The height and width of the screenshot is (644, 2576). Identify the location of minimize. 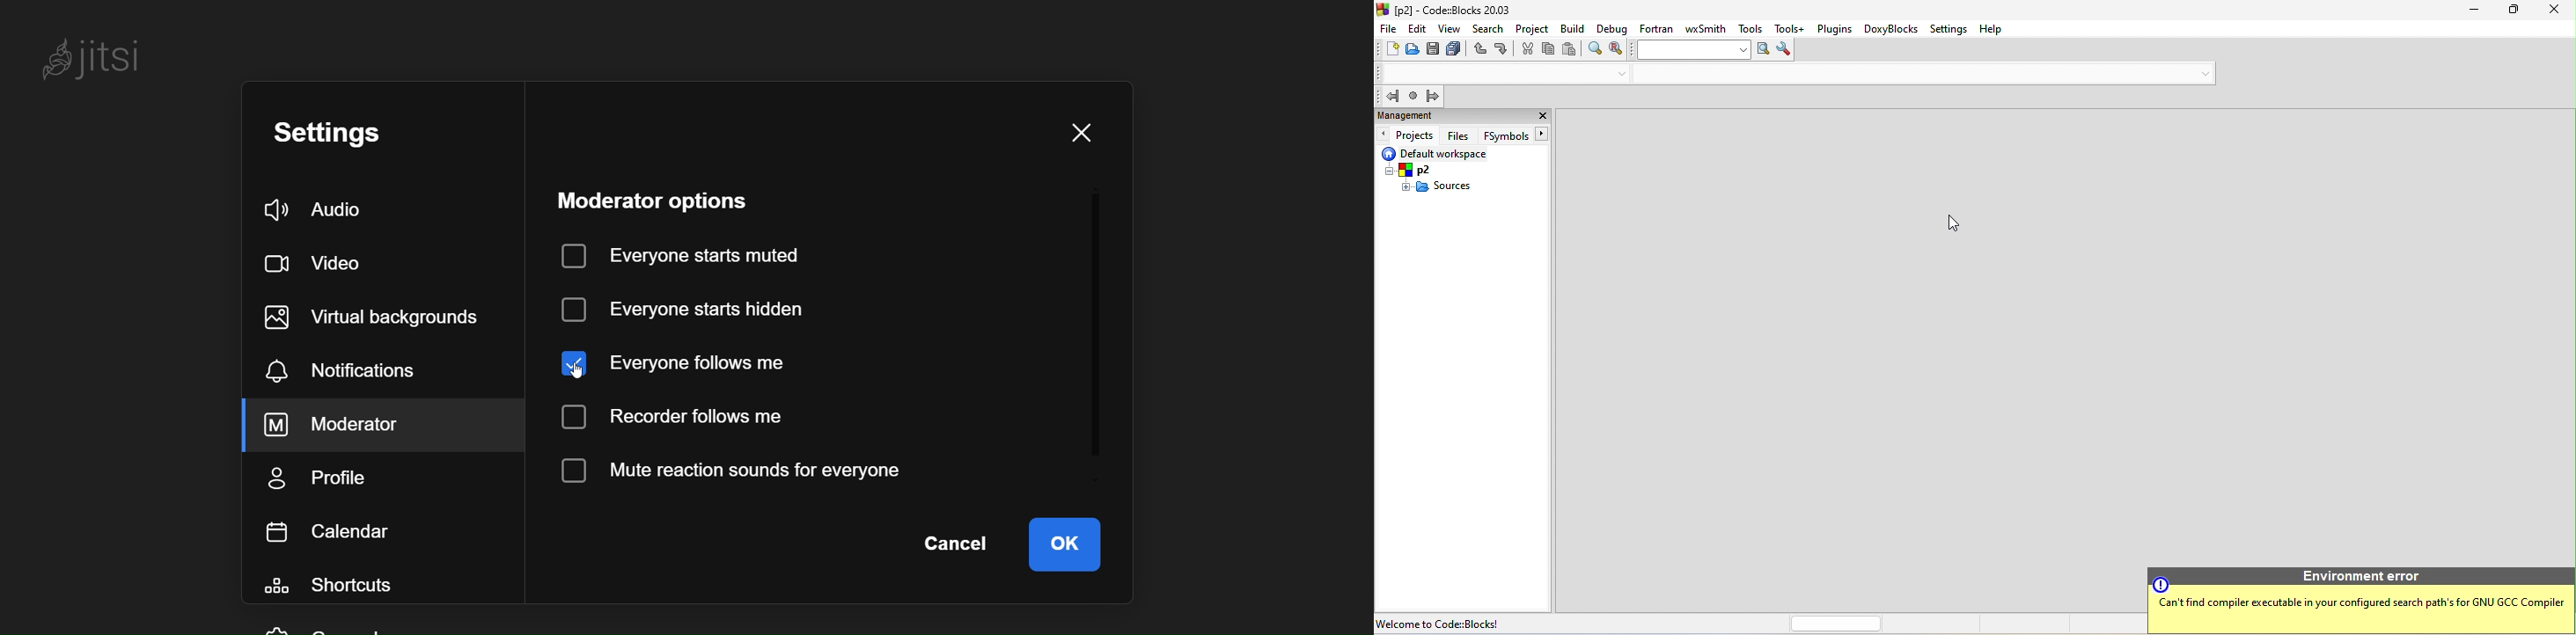
(2464, 10).